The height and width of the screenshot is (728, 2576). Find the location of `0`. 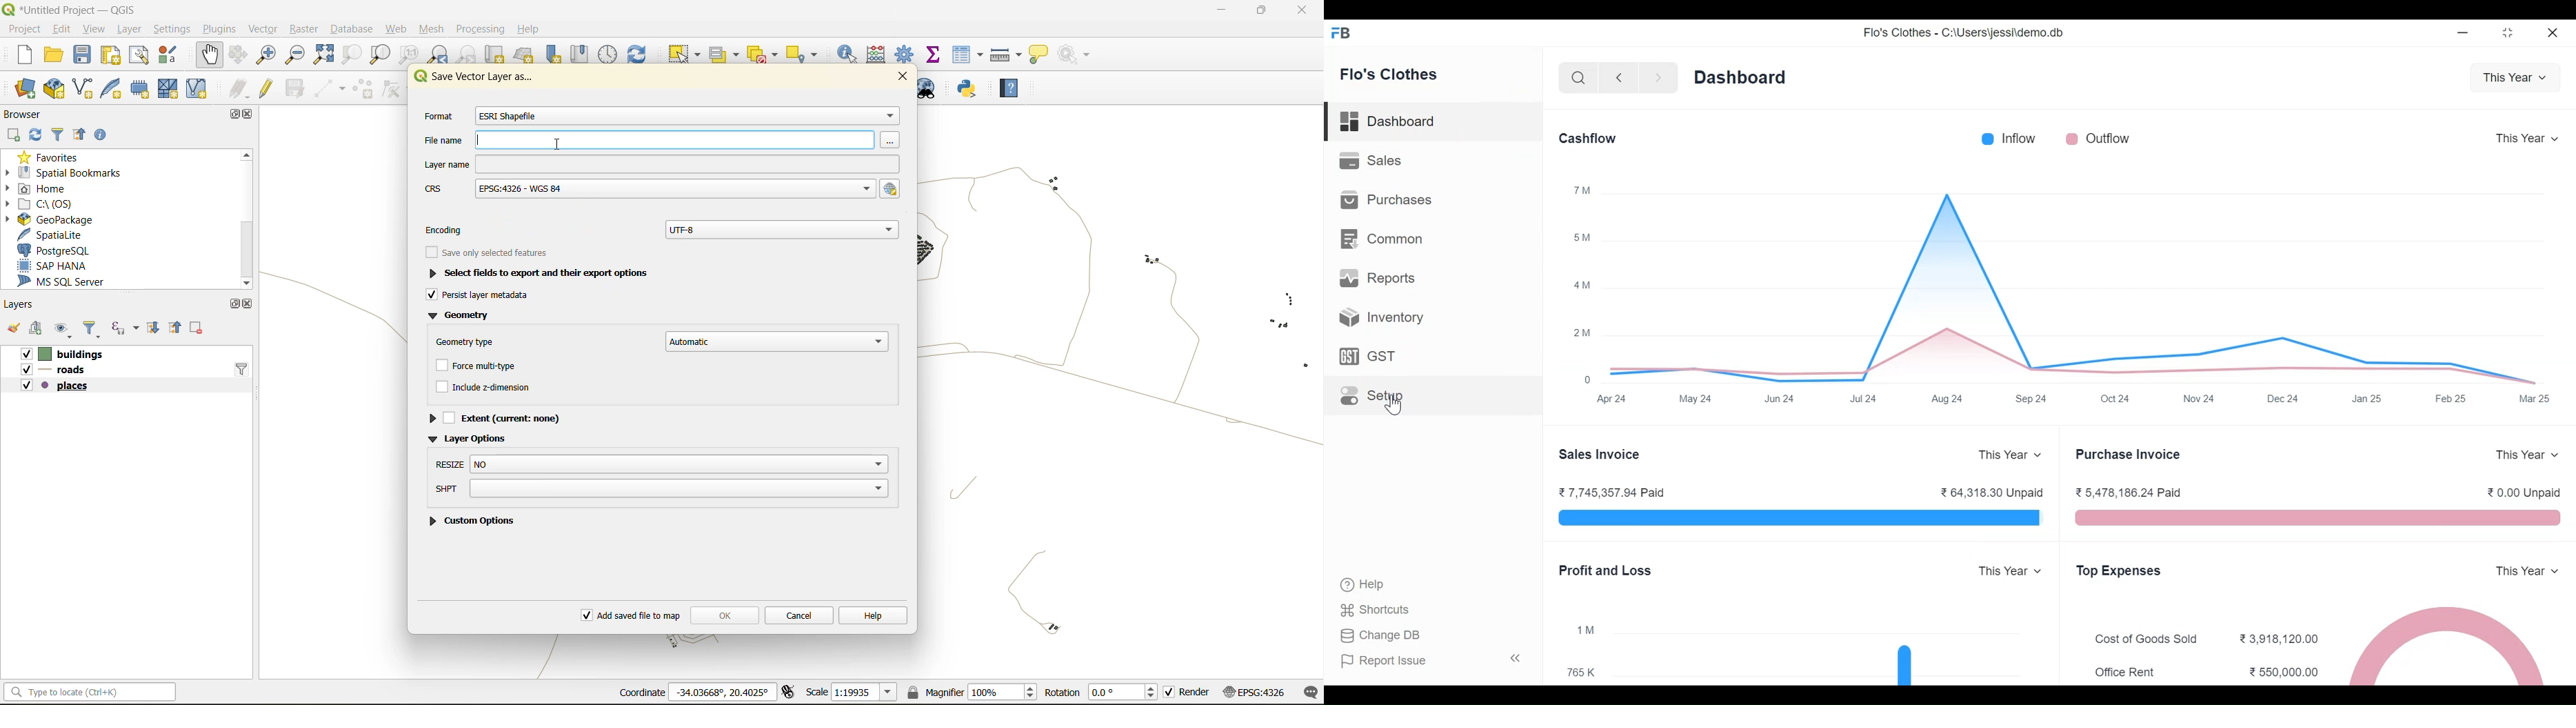

0 is located at coordinates (1589, 379).